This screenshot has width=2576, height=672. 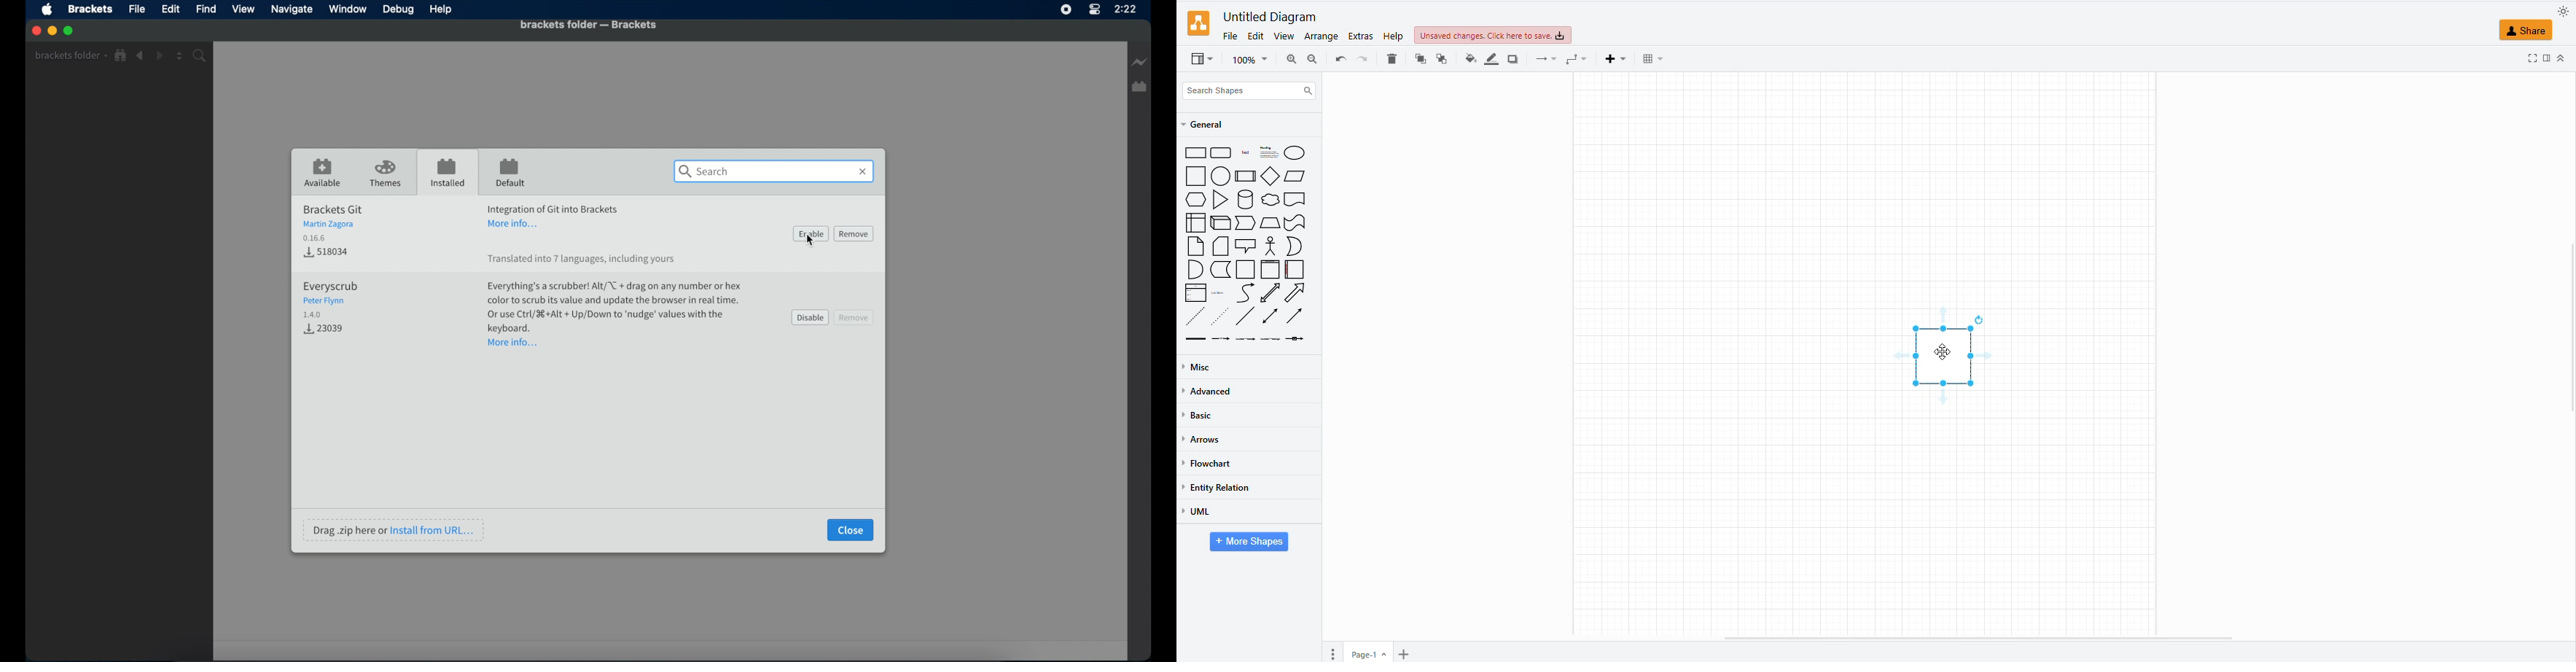 What do you see at coordinates (1195, 177) in the screenshot?
I see `square` at bounding box center [1195, 177].